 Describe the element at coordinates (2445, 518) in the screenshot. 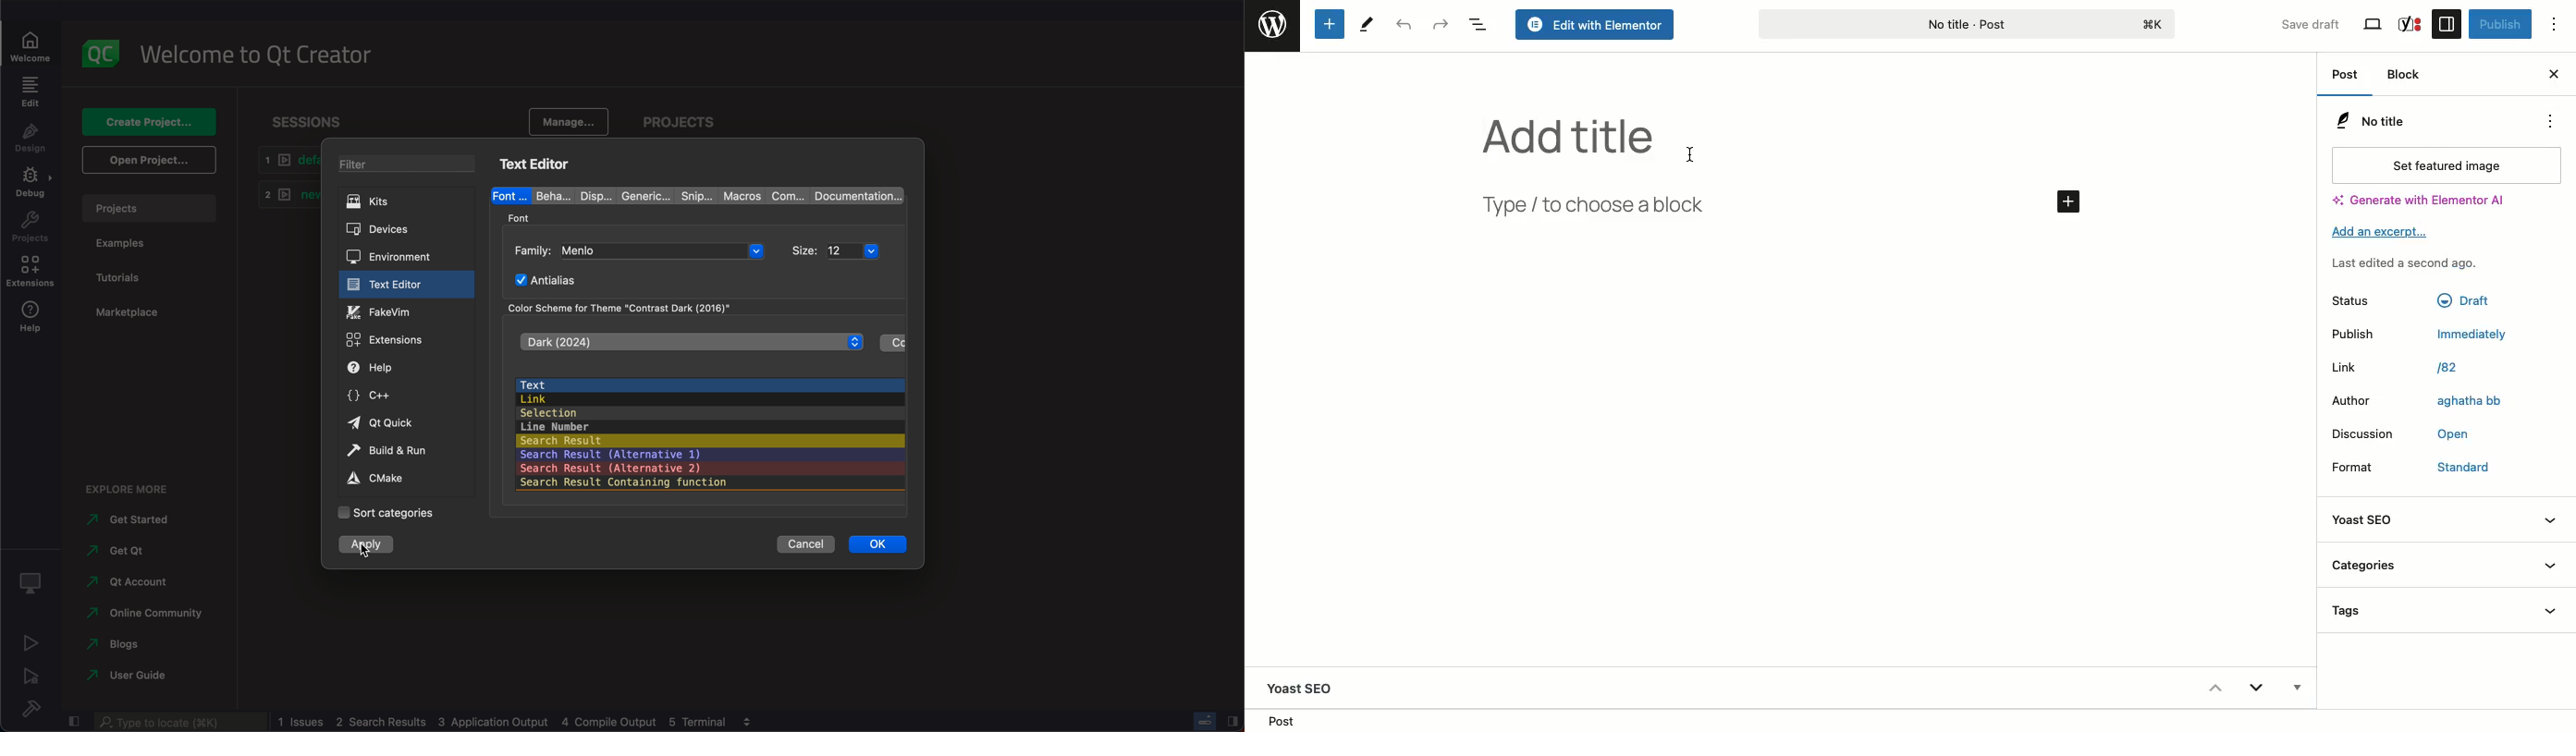

I see `Yoast SEO` at that location.